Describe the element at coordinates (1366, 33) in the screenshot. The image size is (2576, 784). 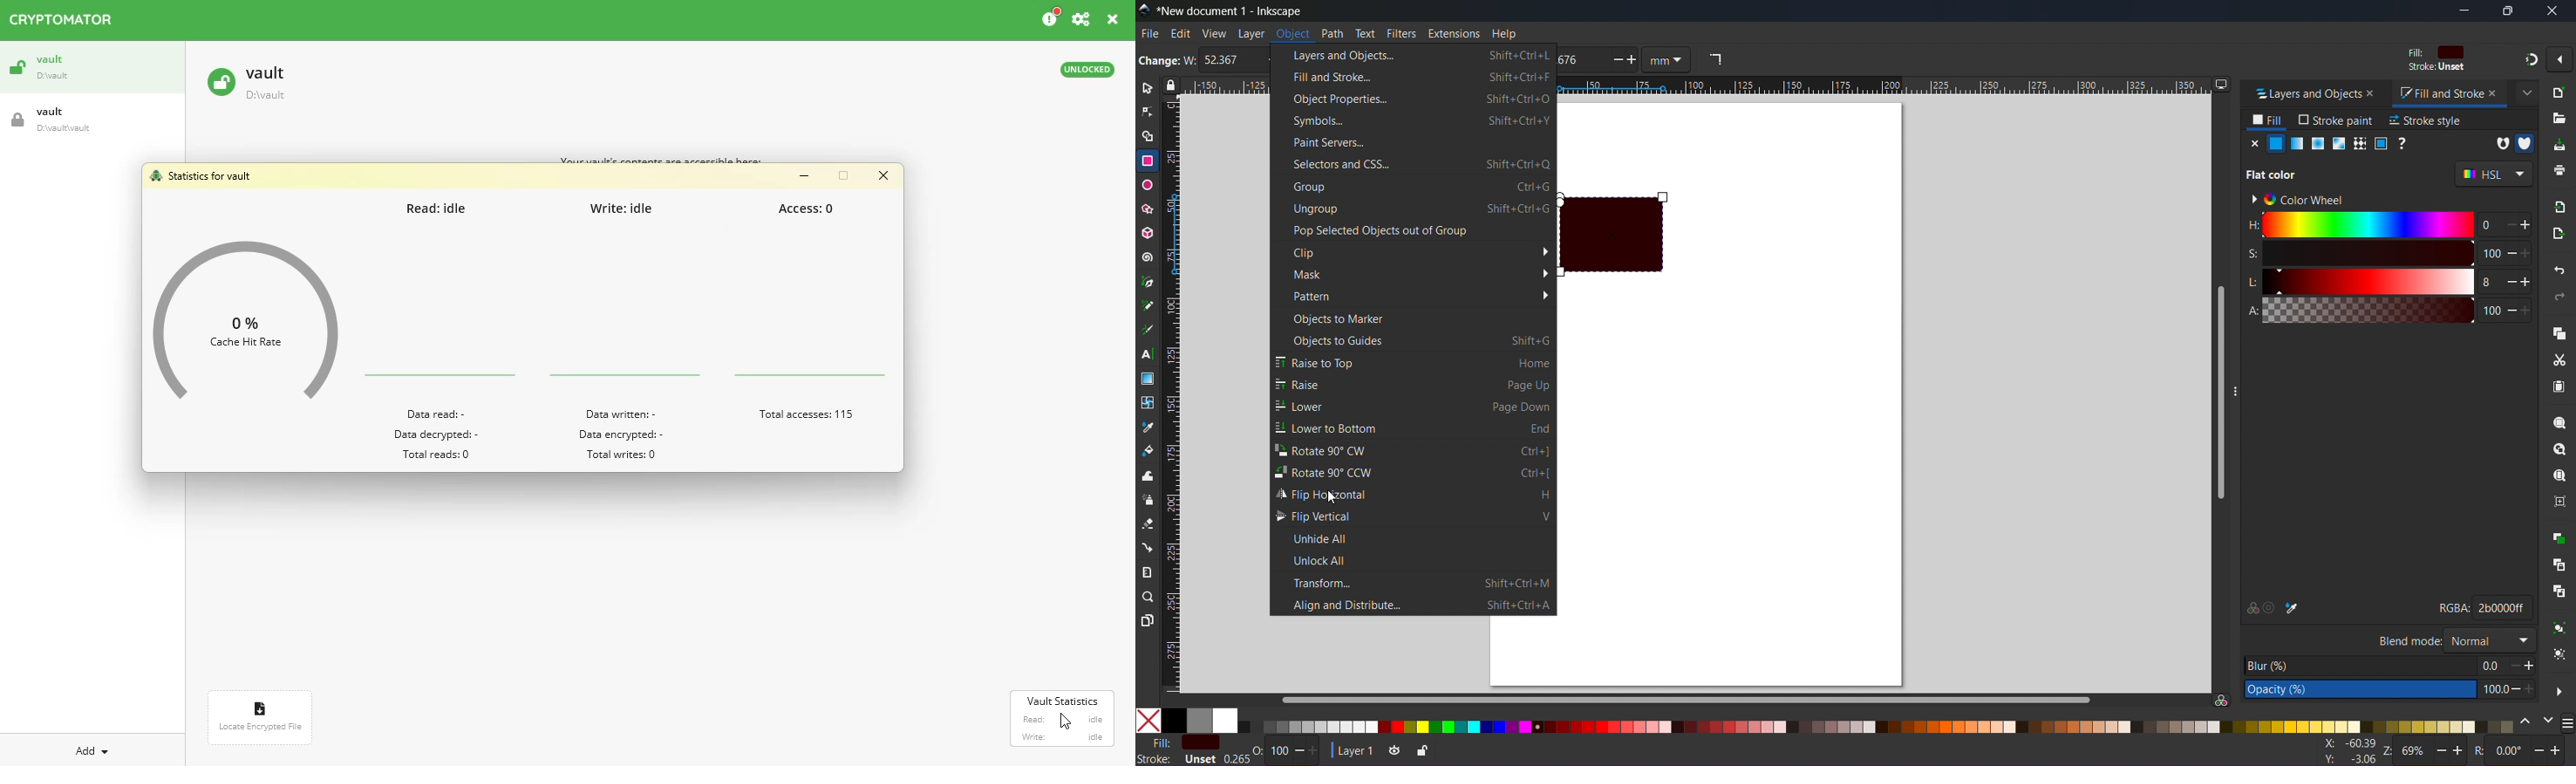
I see `Text` at that location.